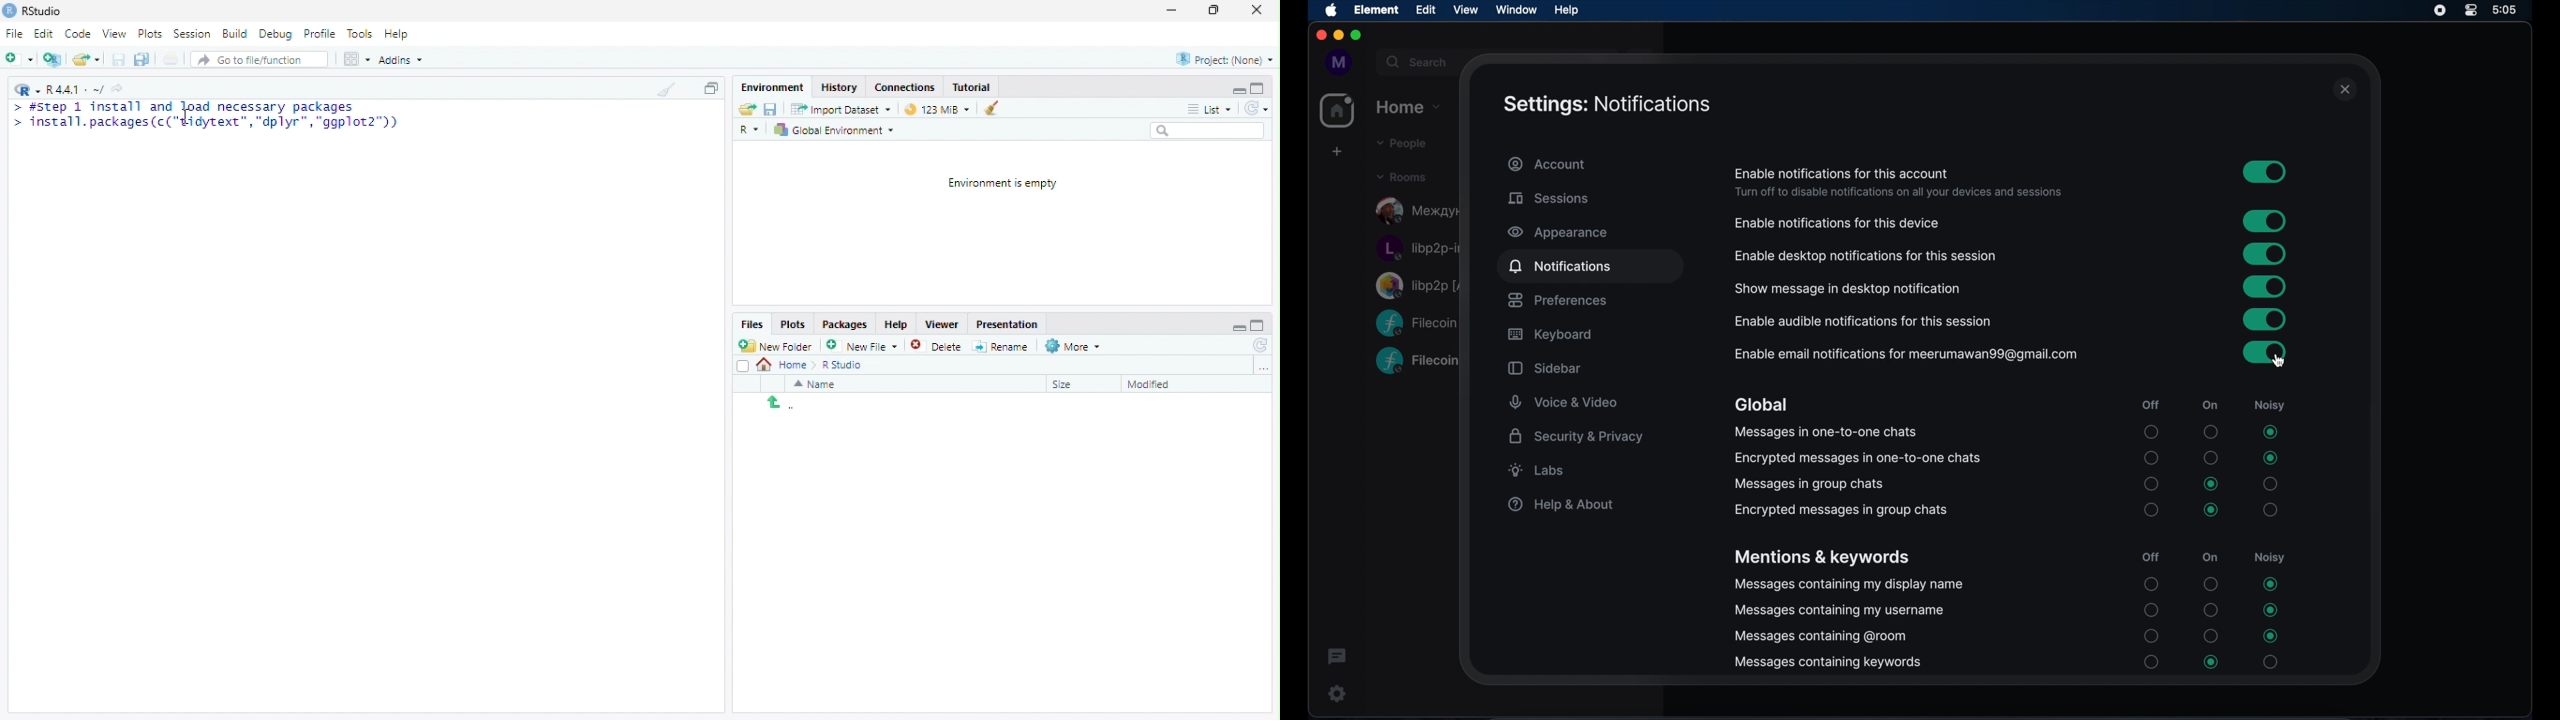 Image resolution: width=2576 pixels, height=728 pixels. I want to click on 123 MiB, so click(934, 107).